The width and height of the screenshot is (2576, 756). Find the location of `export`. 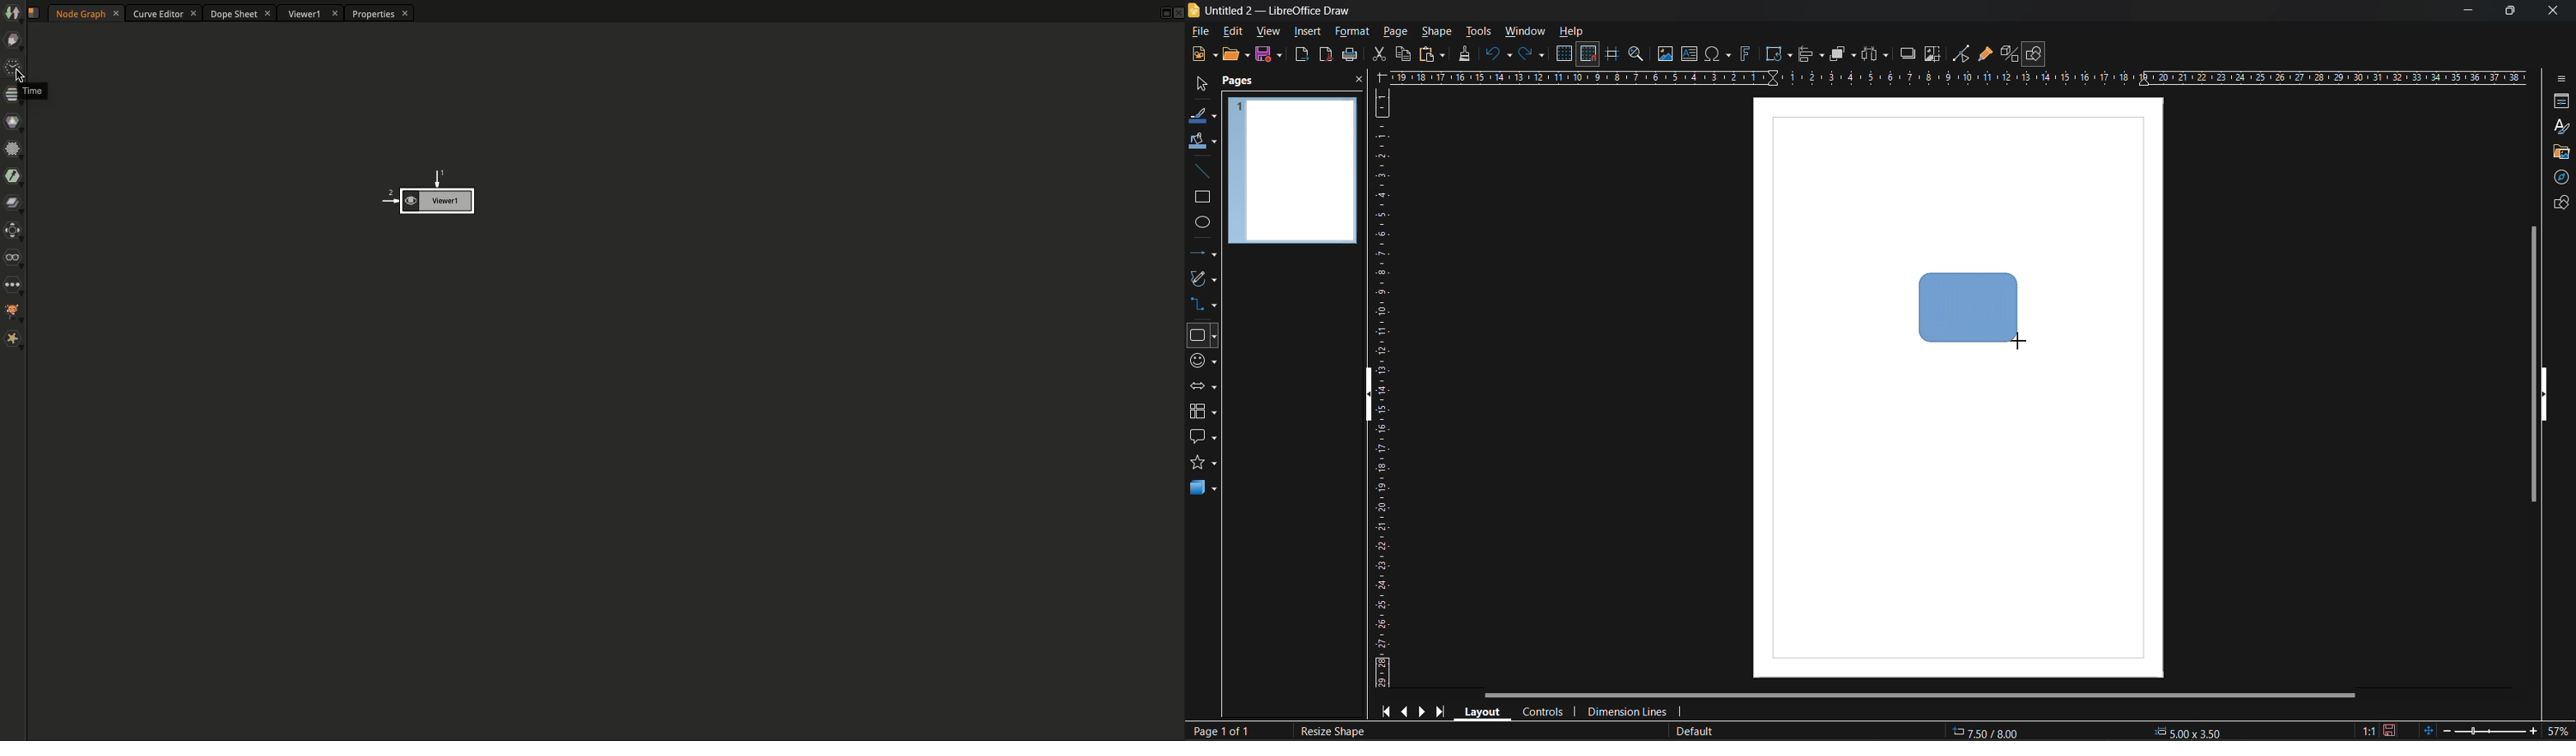

export is located at coordinates (1303, 57).